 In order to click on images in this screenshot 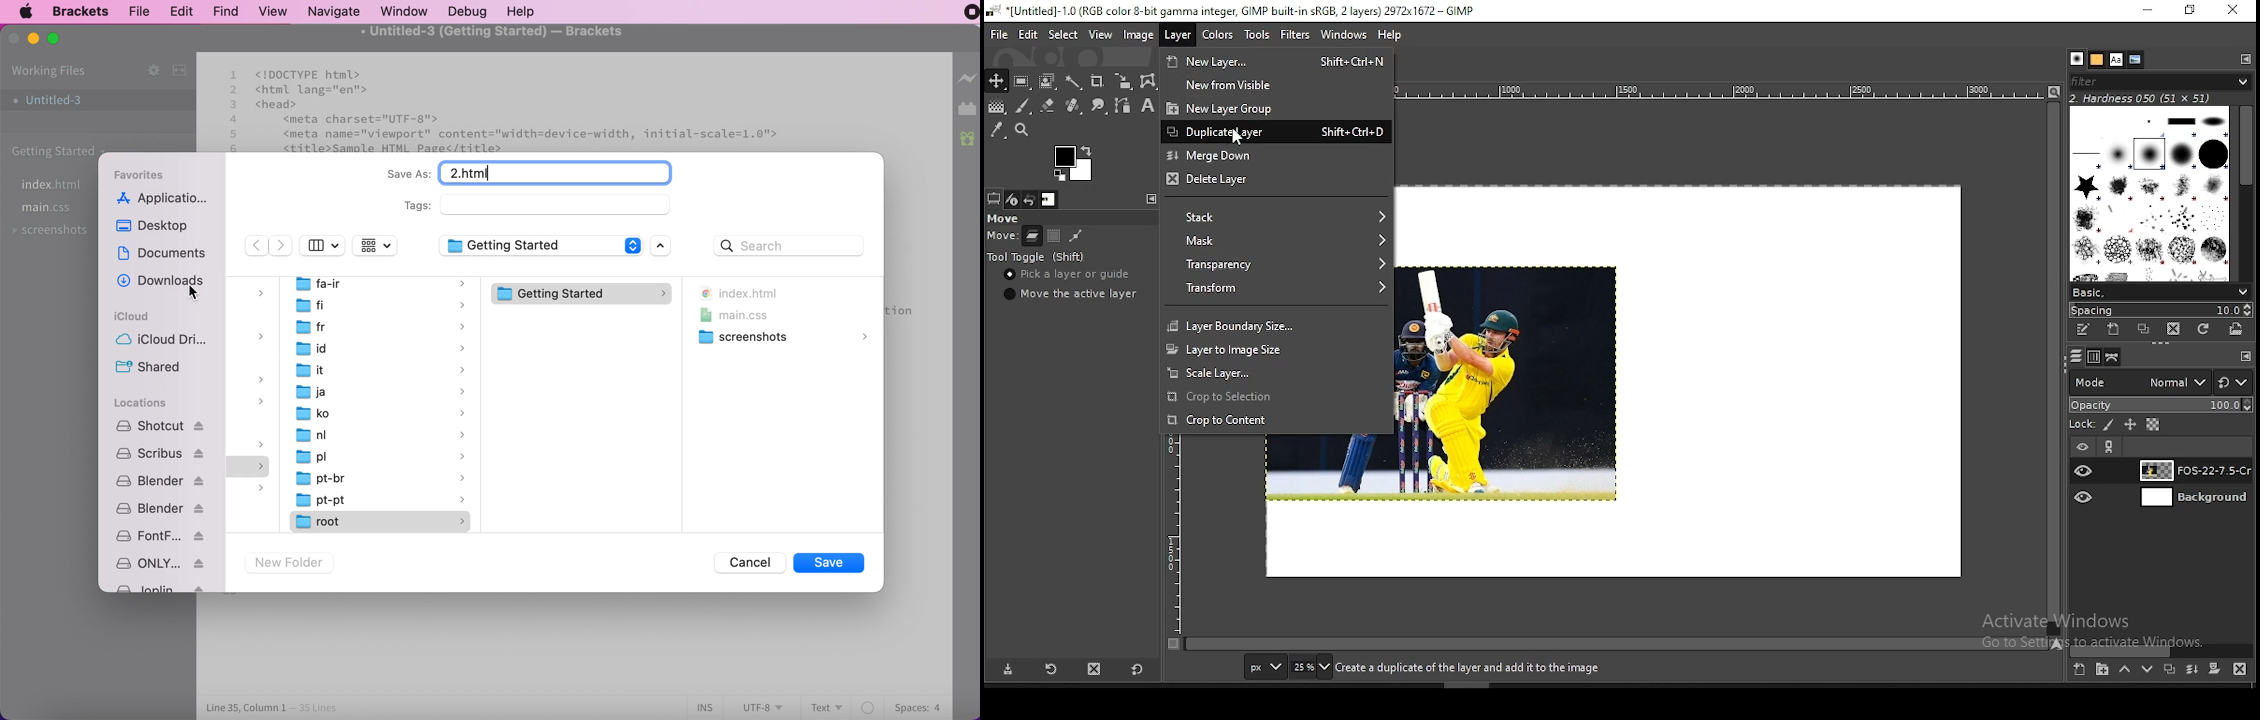, I will do `click(1049, 200)`.